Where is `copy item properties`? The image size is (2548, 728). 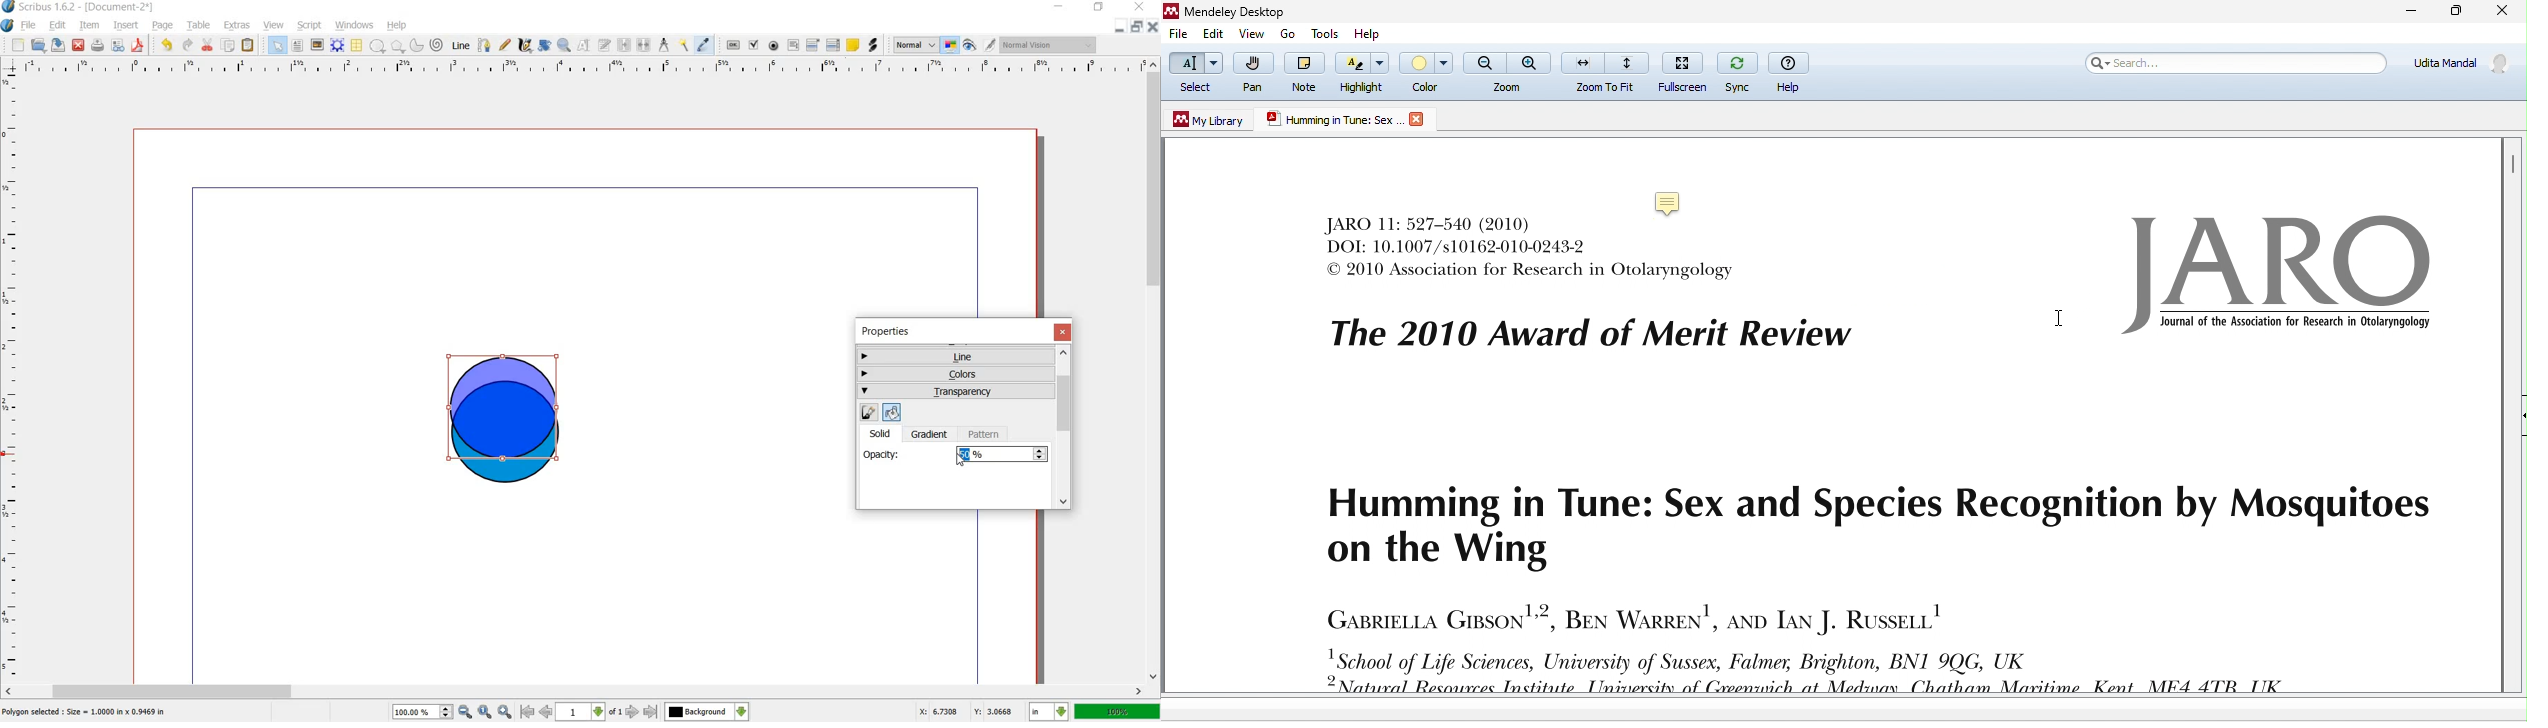 copy item properties is located at coordinates (685, 46).